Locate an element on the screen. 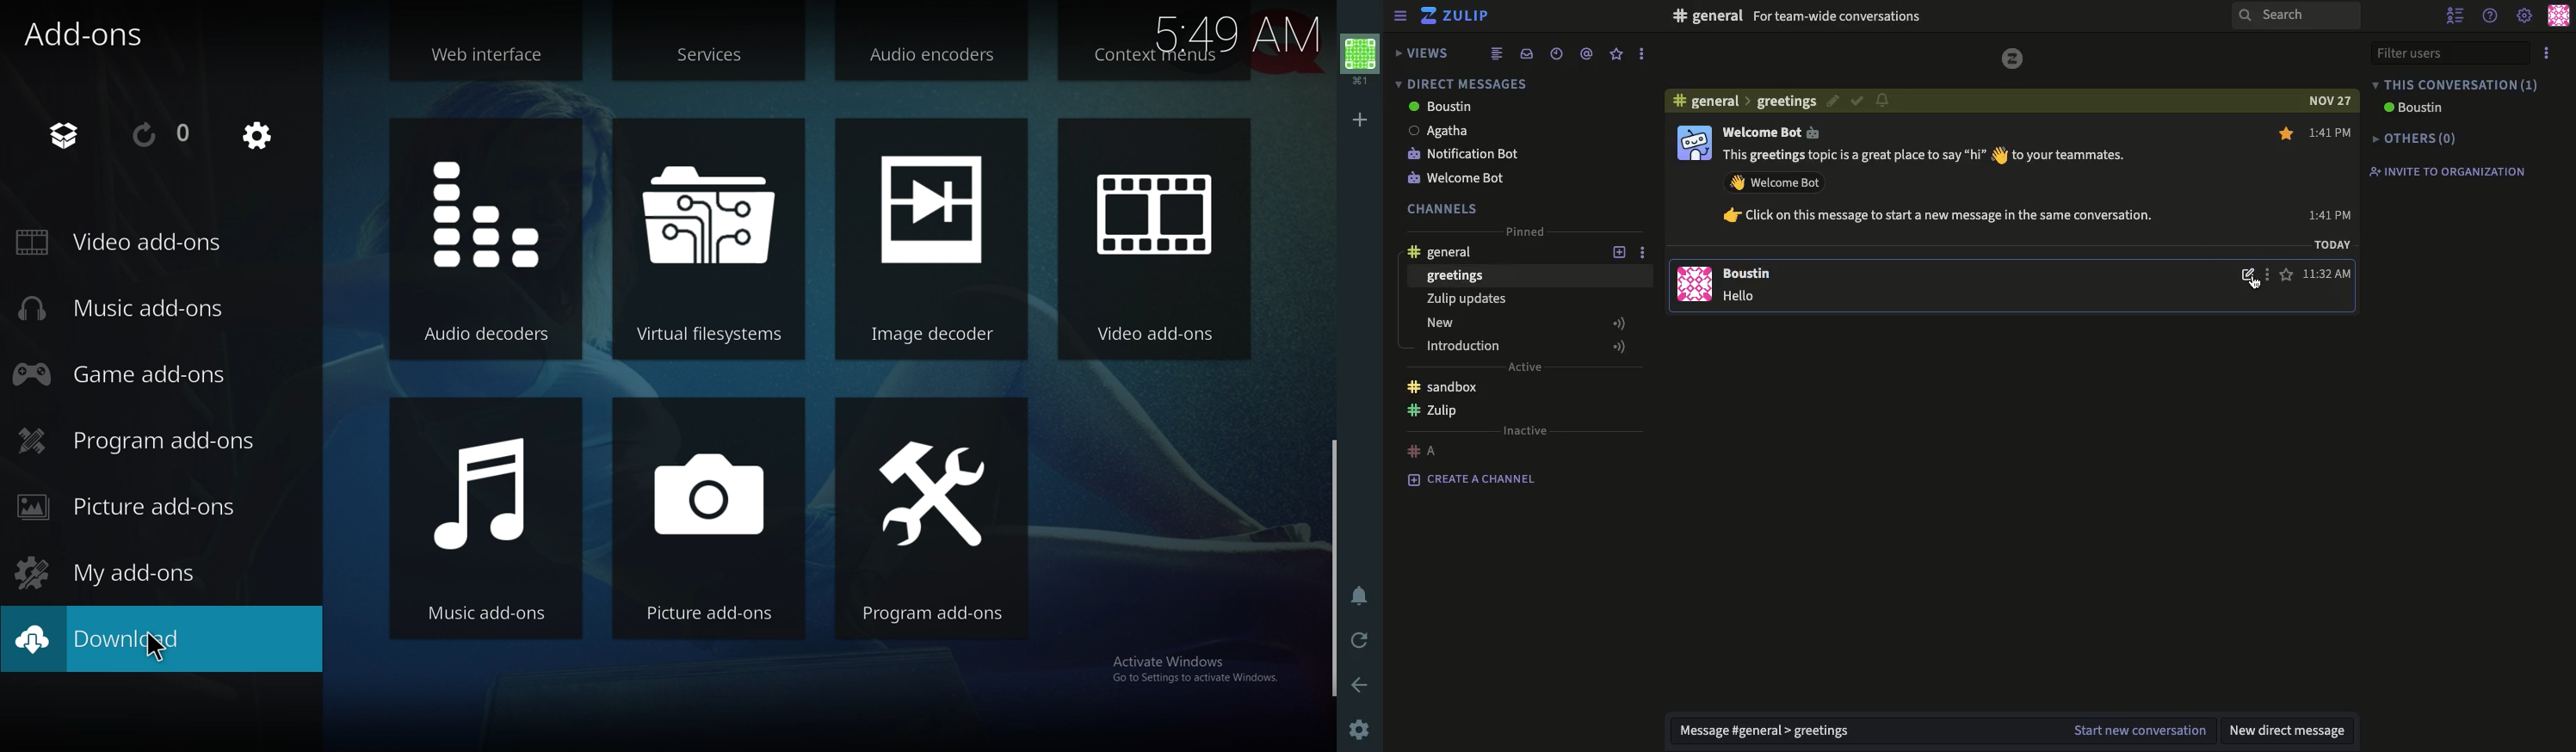 This screenshot has height=756, width=2576. options is located at coordinates (1648, 251).